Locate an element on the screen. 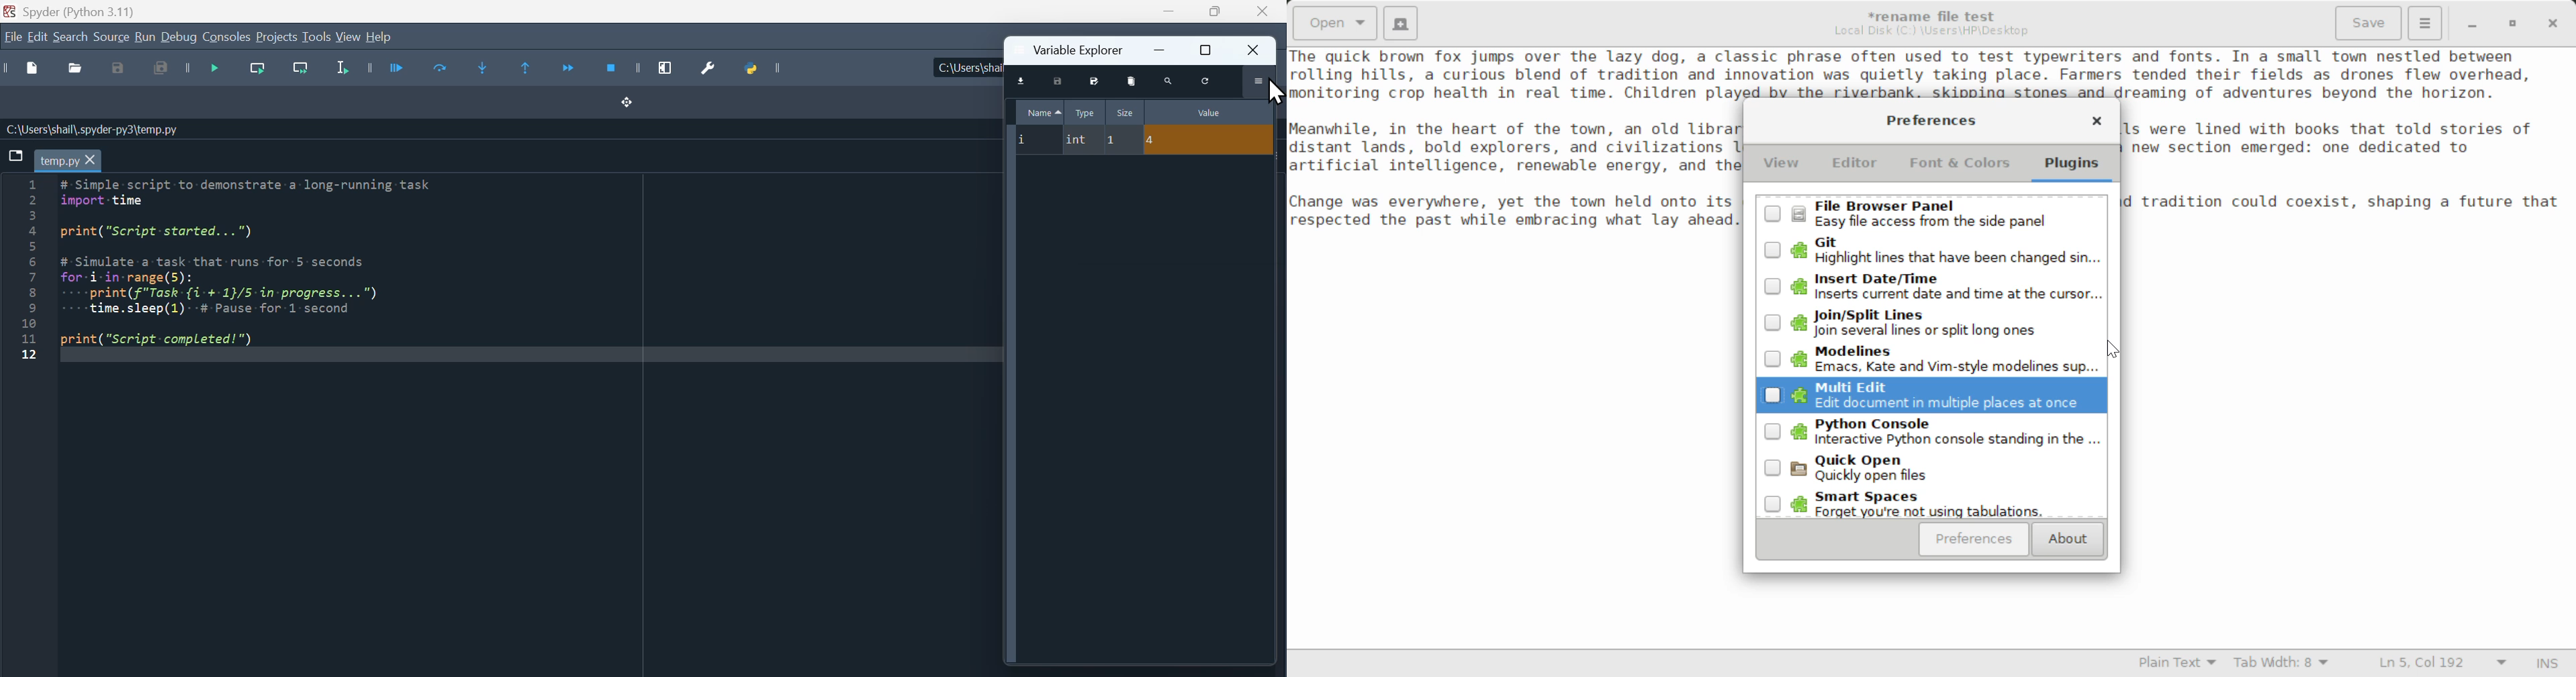  Consoles is located at coordinates (227, 38).